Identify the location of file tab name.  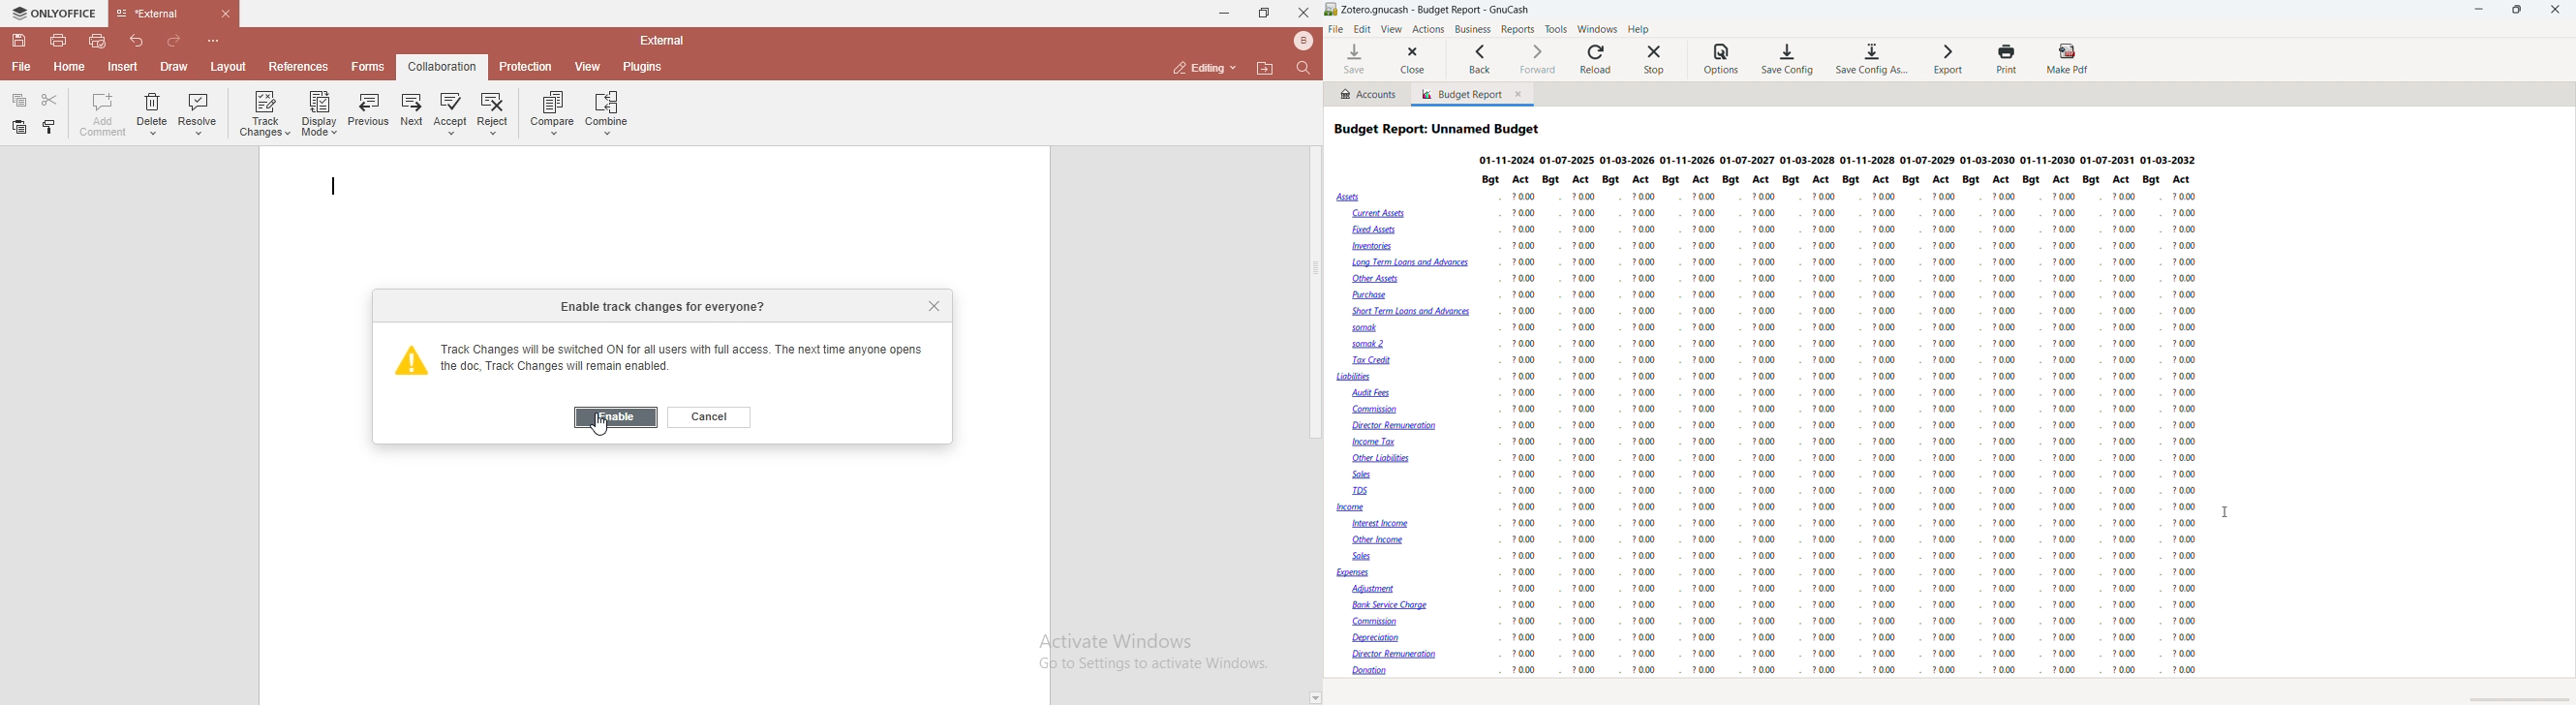
(176, 14).